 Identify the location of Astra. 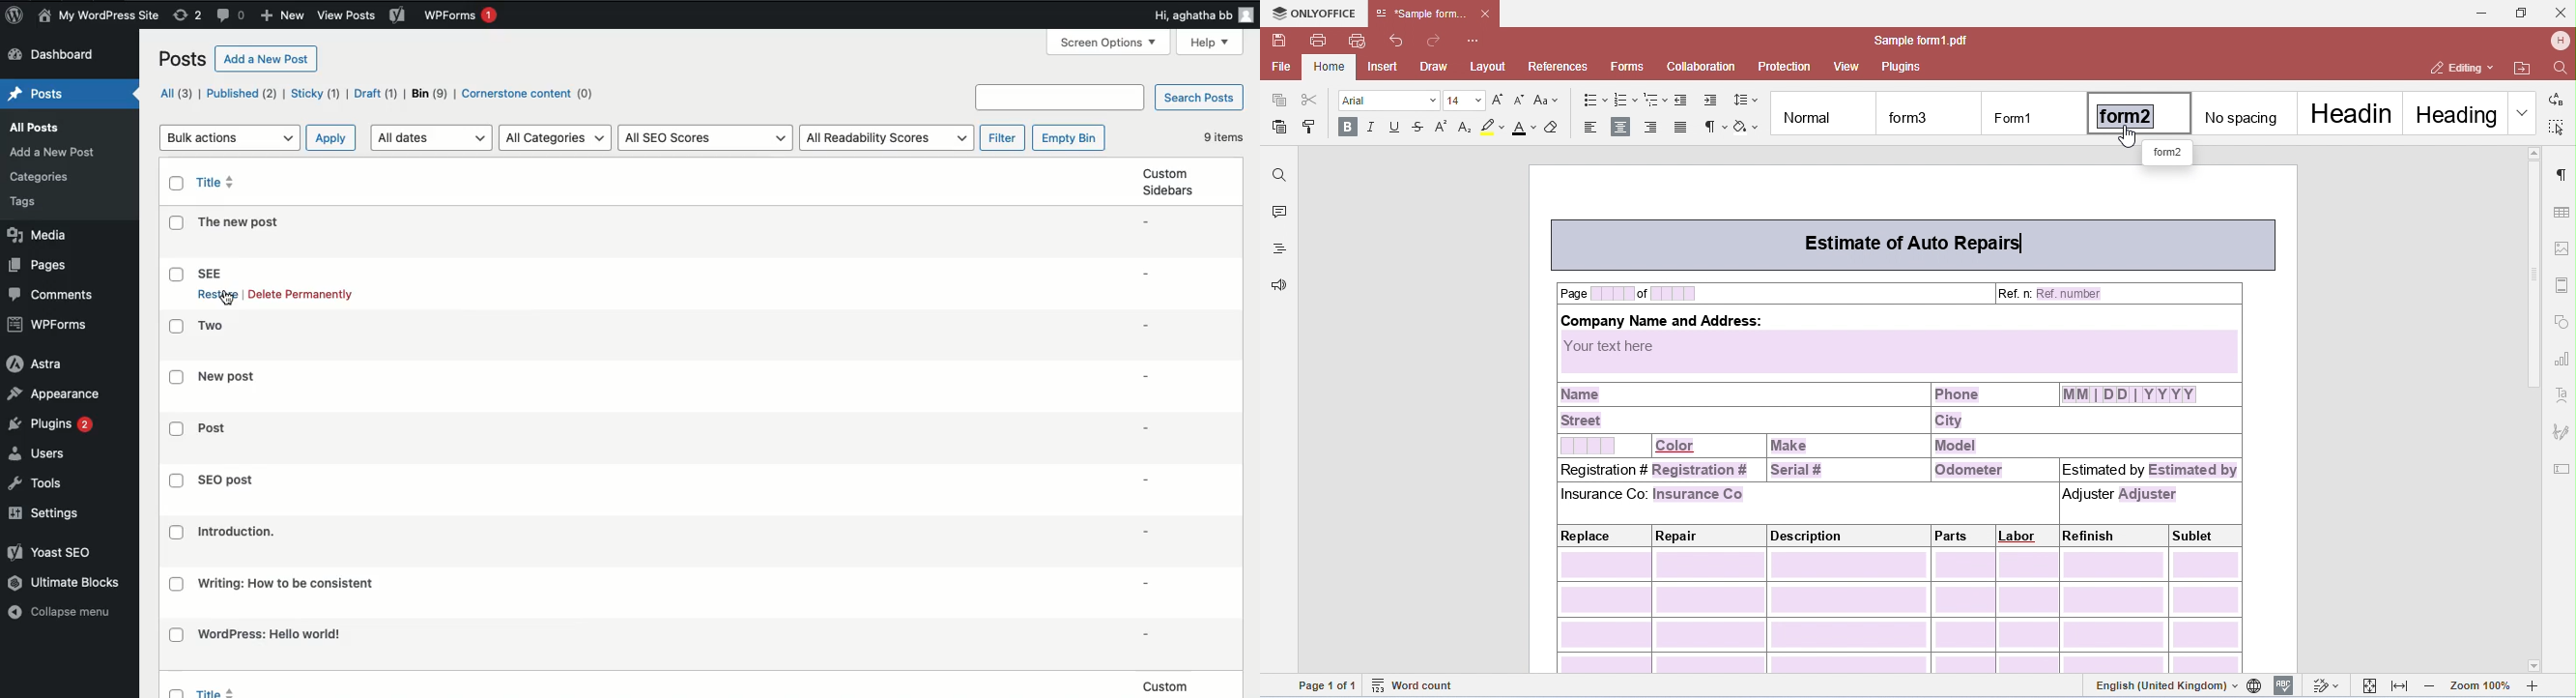
(38, 365).